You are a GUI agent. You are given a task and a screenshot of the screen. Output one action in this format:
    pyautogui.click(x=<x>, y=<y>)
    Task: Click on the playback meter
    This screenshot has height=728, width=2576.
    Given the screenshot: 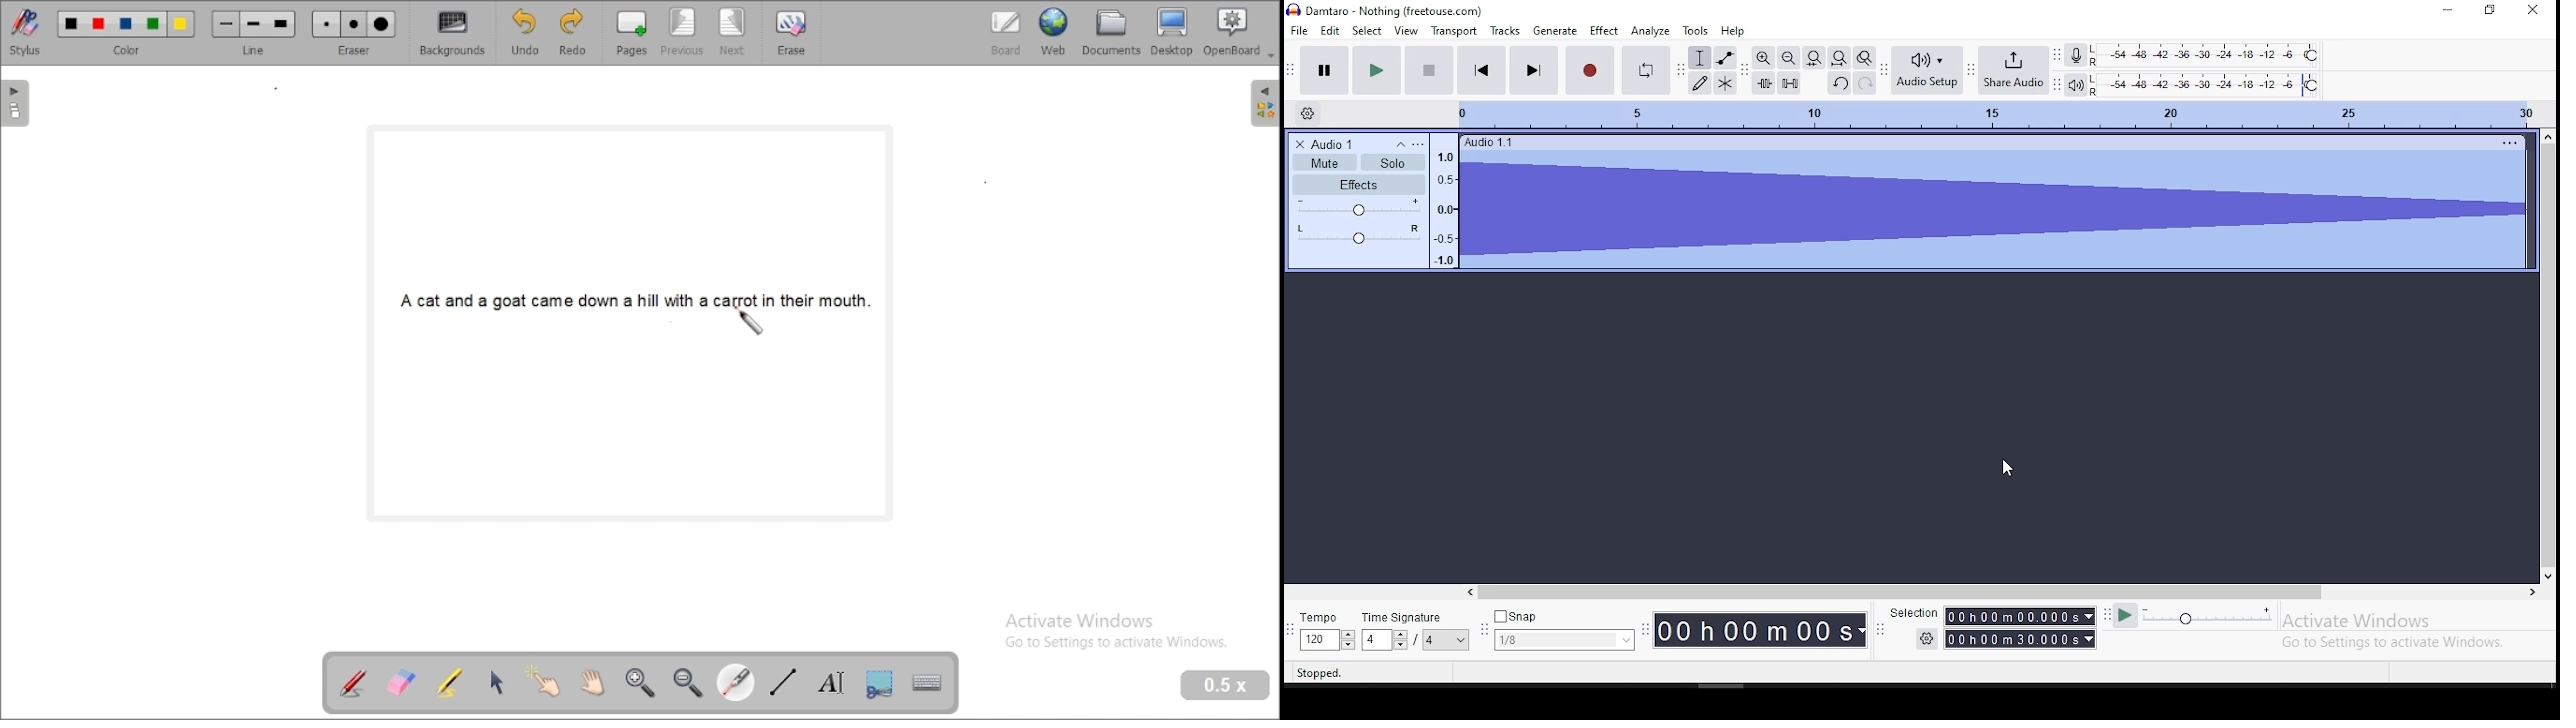 What is the action you would take?
    pyautogui.click(x=2077, y=85)
    